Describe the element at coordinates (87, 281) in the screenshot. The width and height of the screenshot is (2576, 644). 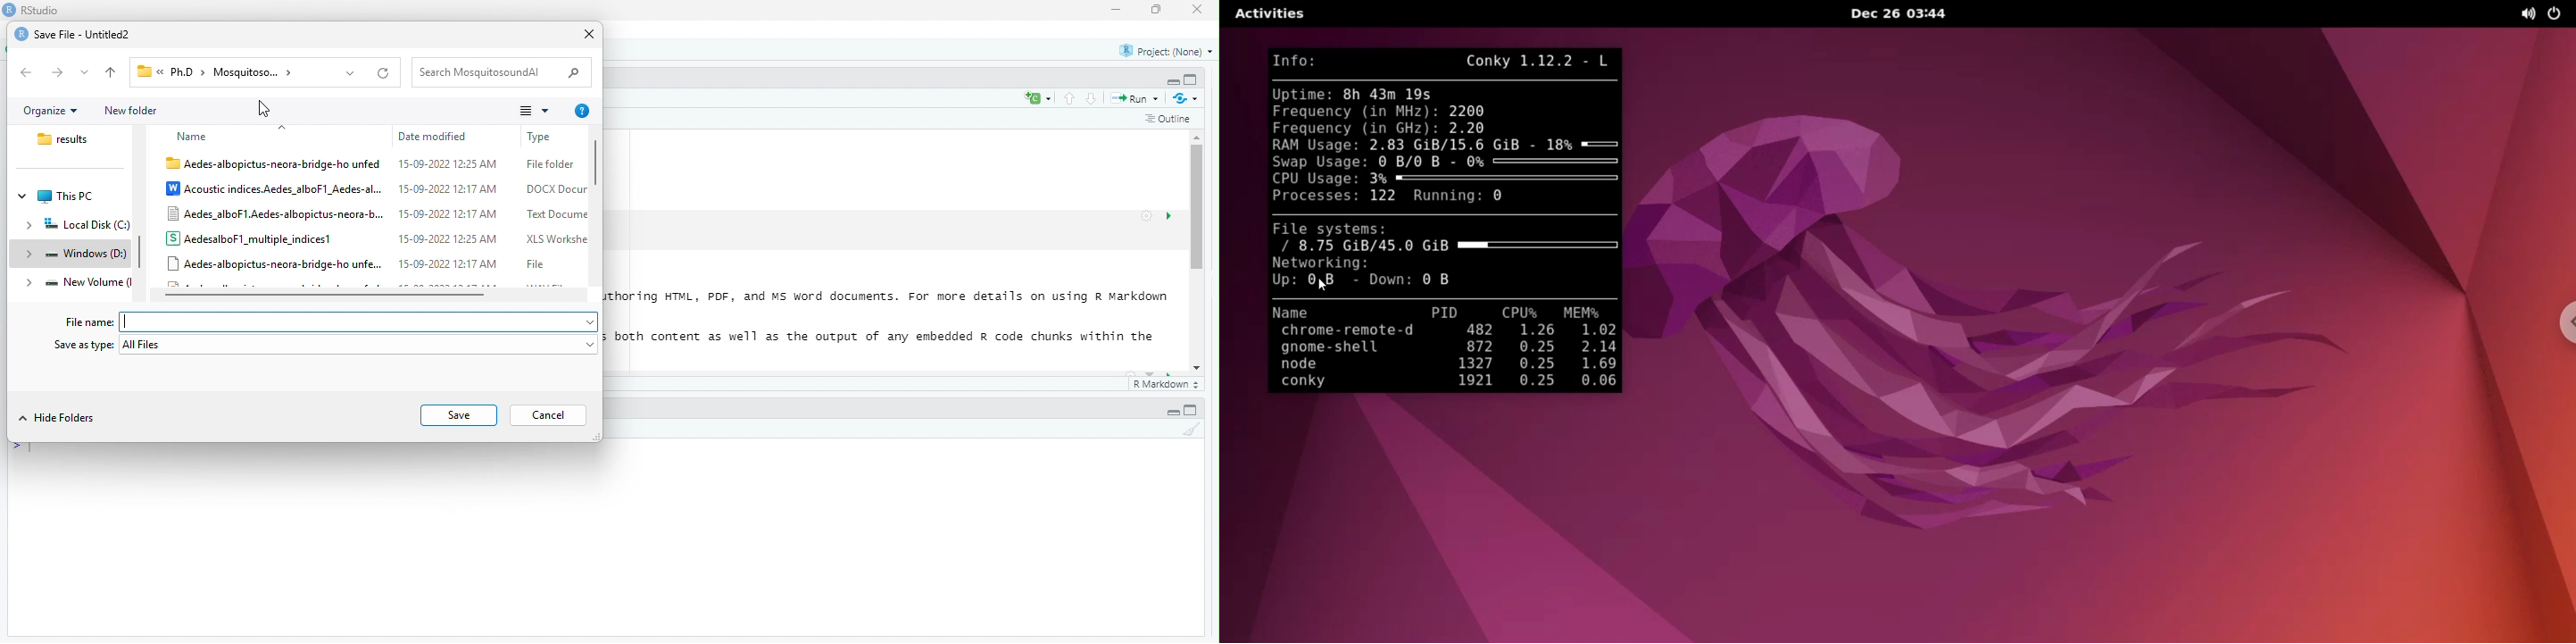
I see `New Volume (I:)` at that location.